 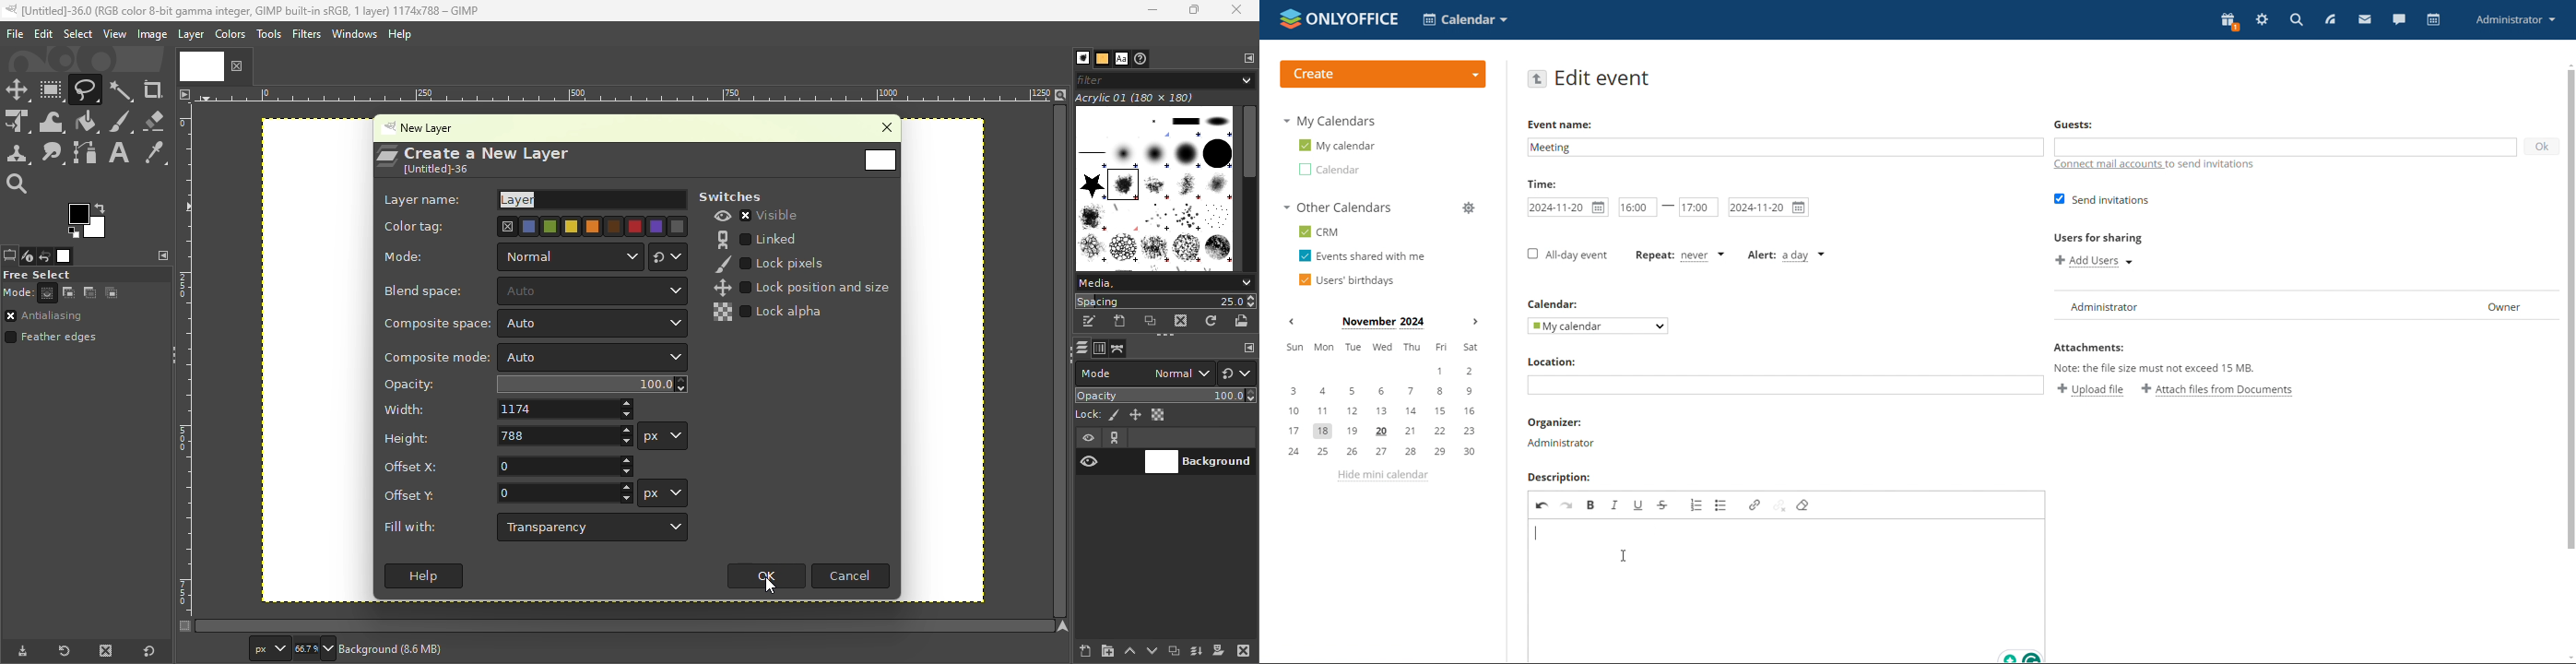 What do you see at coordinates (1560, 443) in the screenshot?
I see `organiser` at bounding box center [1560, 443].